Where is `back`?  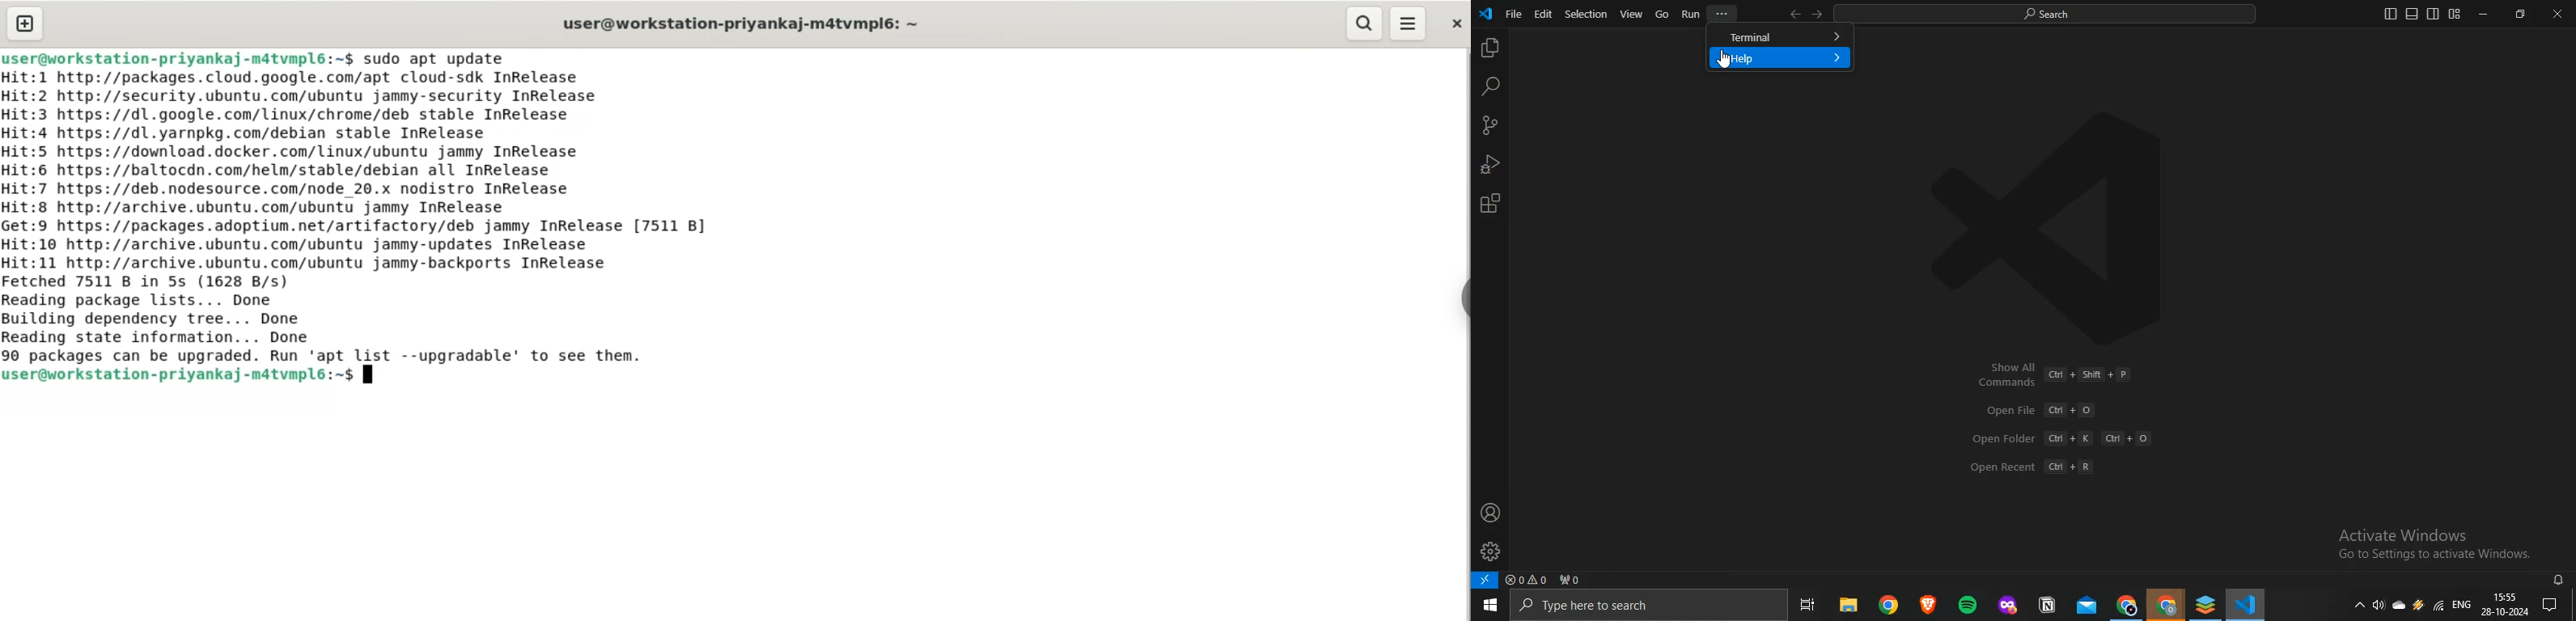
back is located at coordinates (1794, 15).